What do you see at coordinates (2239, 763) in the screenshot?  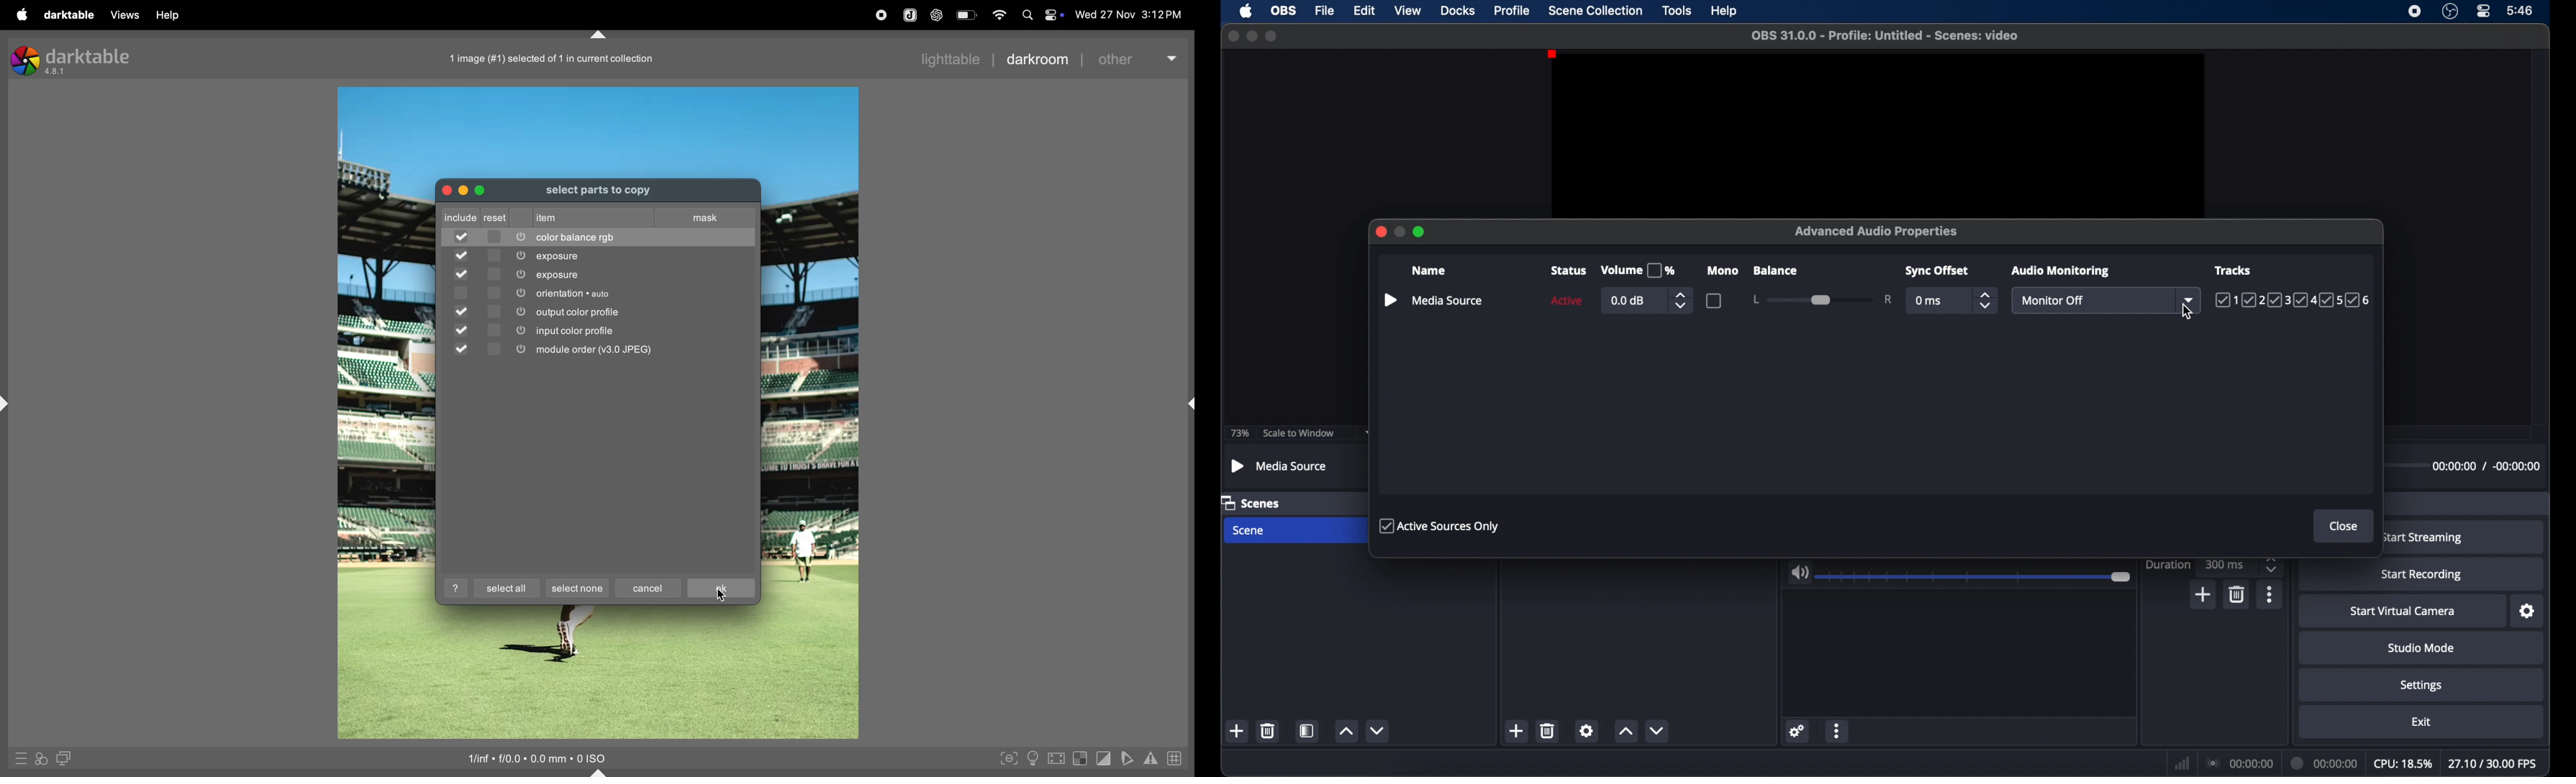 I see `connection` at bounding box center [2239, 763].